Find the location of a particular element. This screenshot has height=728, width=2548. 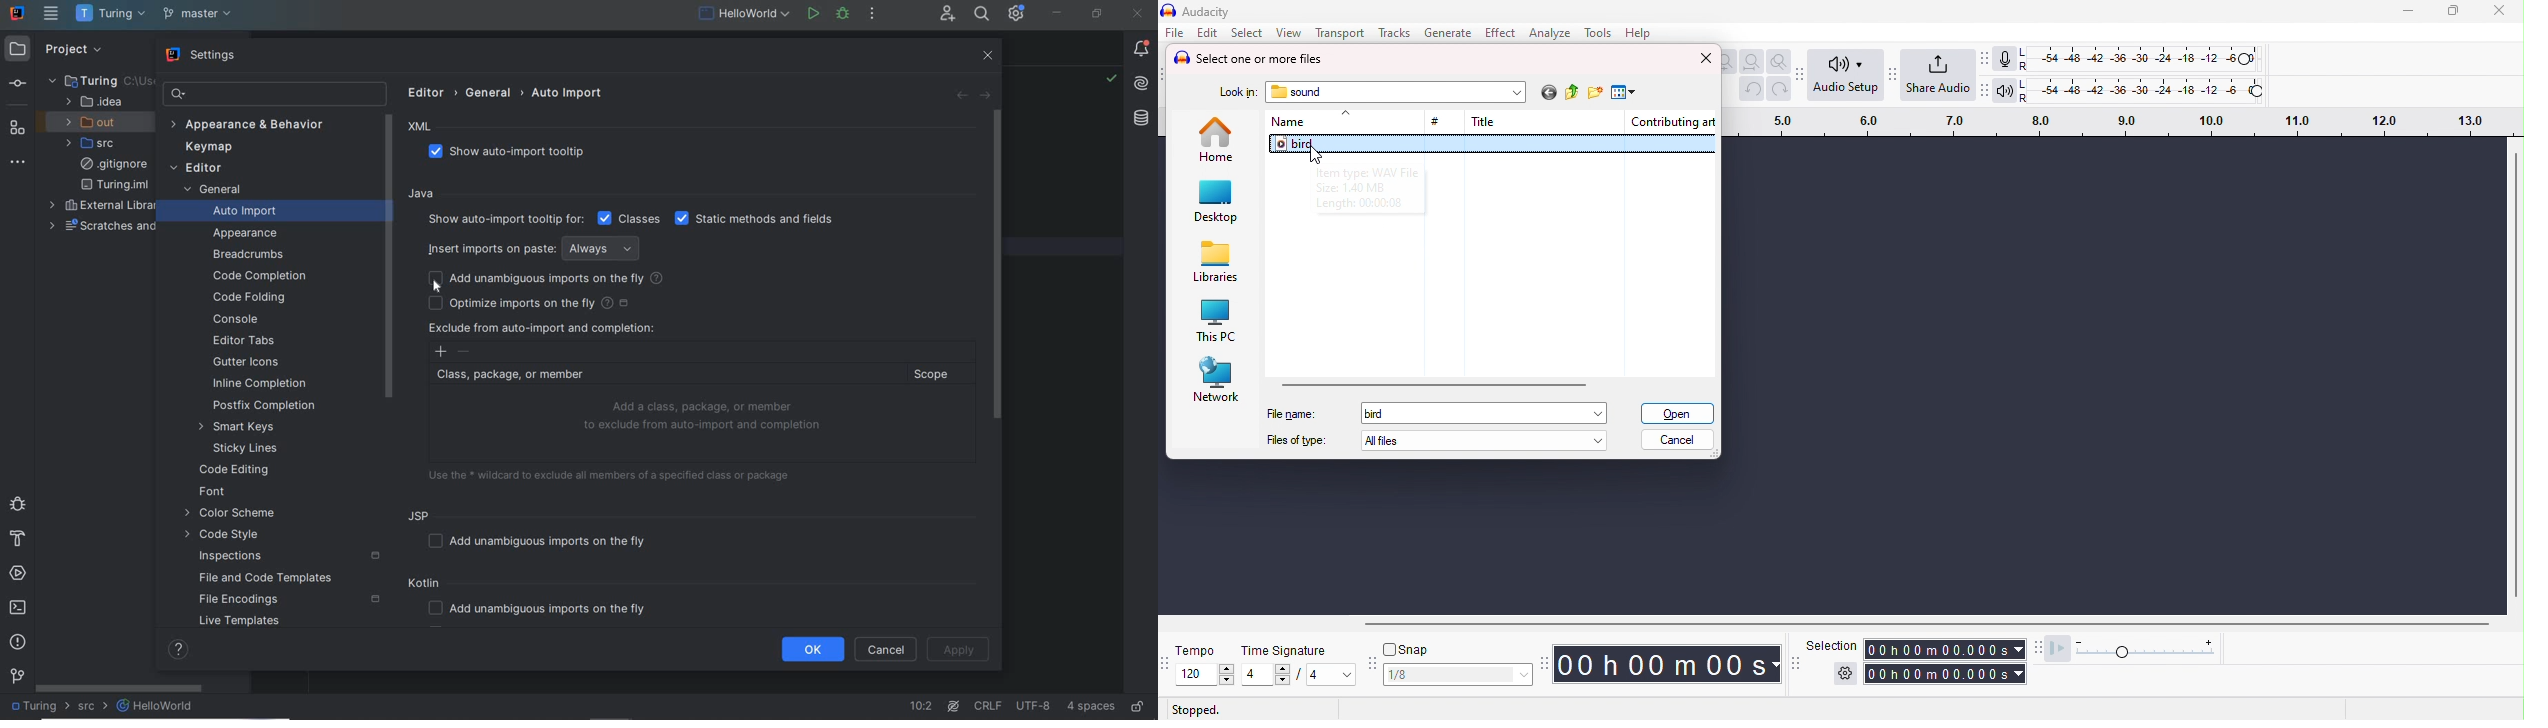

all files is located at coordinates (1489, 440).